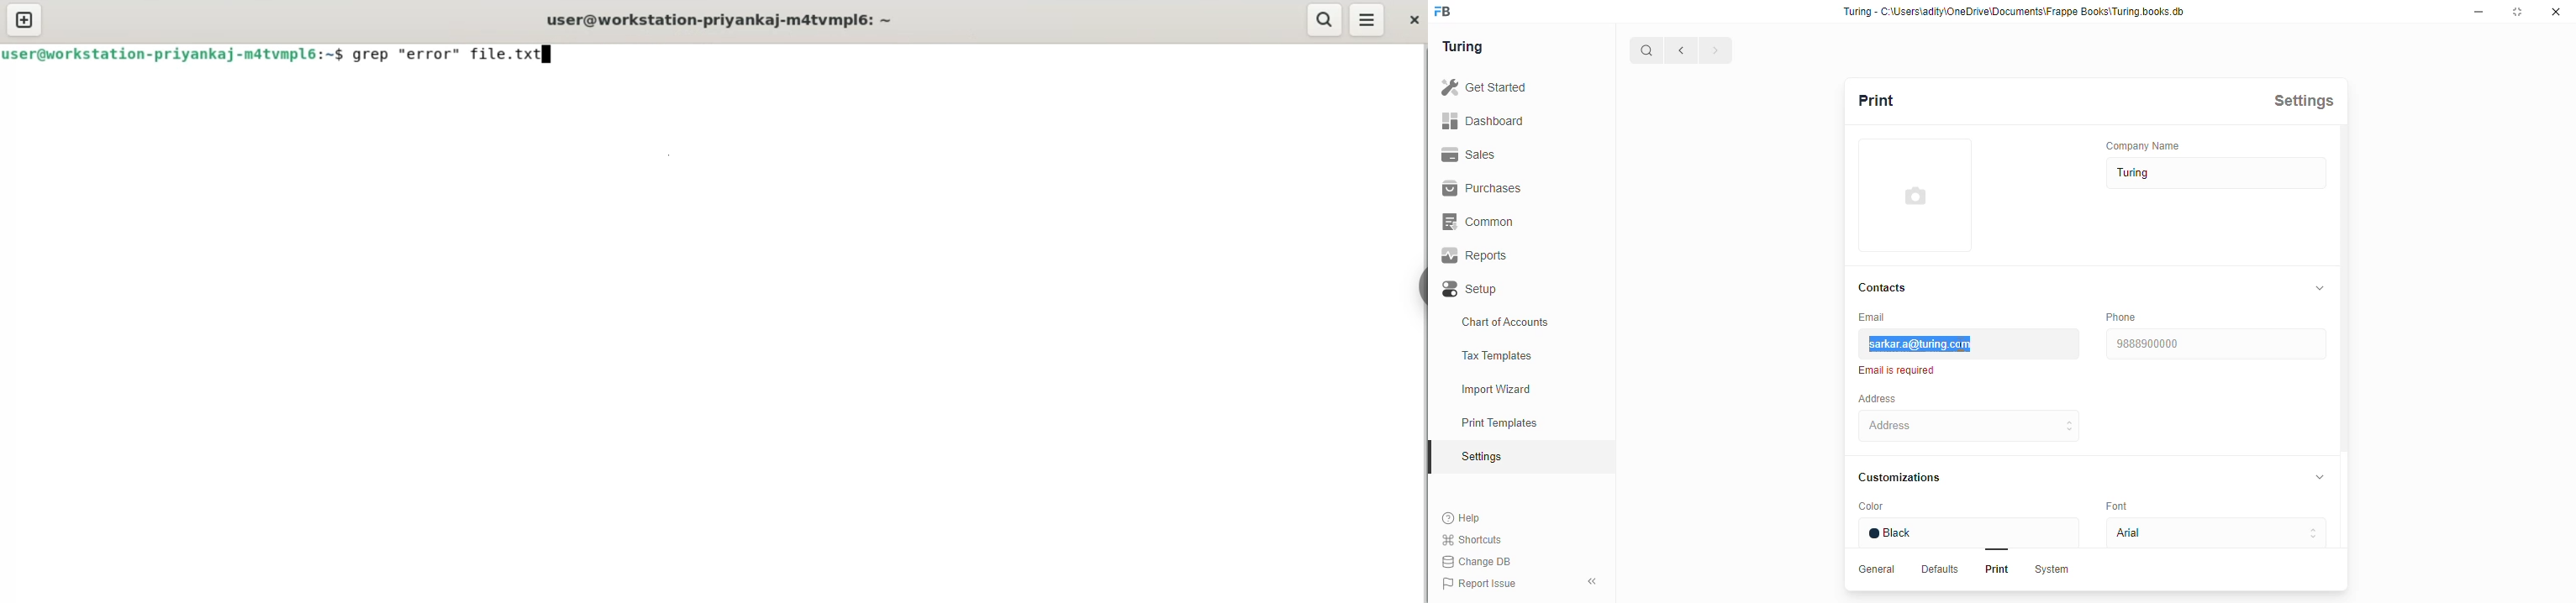 This screenshot has width=2576, height=616. I want to click on Black, so click(1973, 532).